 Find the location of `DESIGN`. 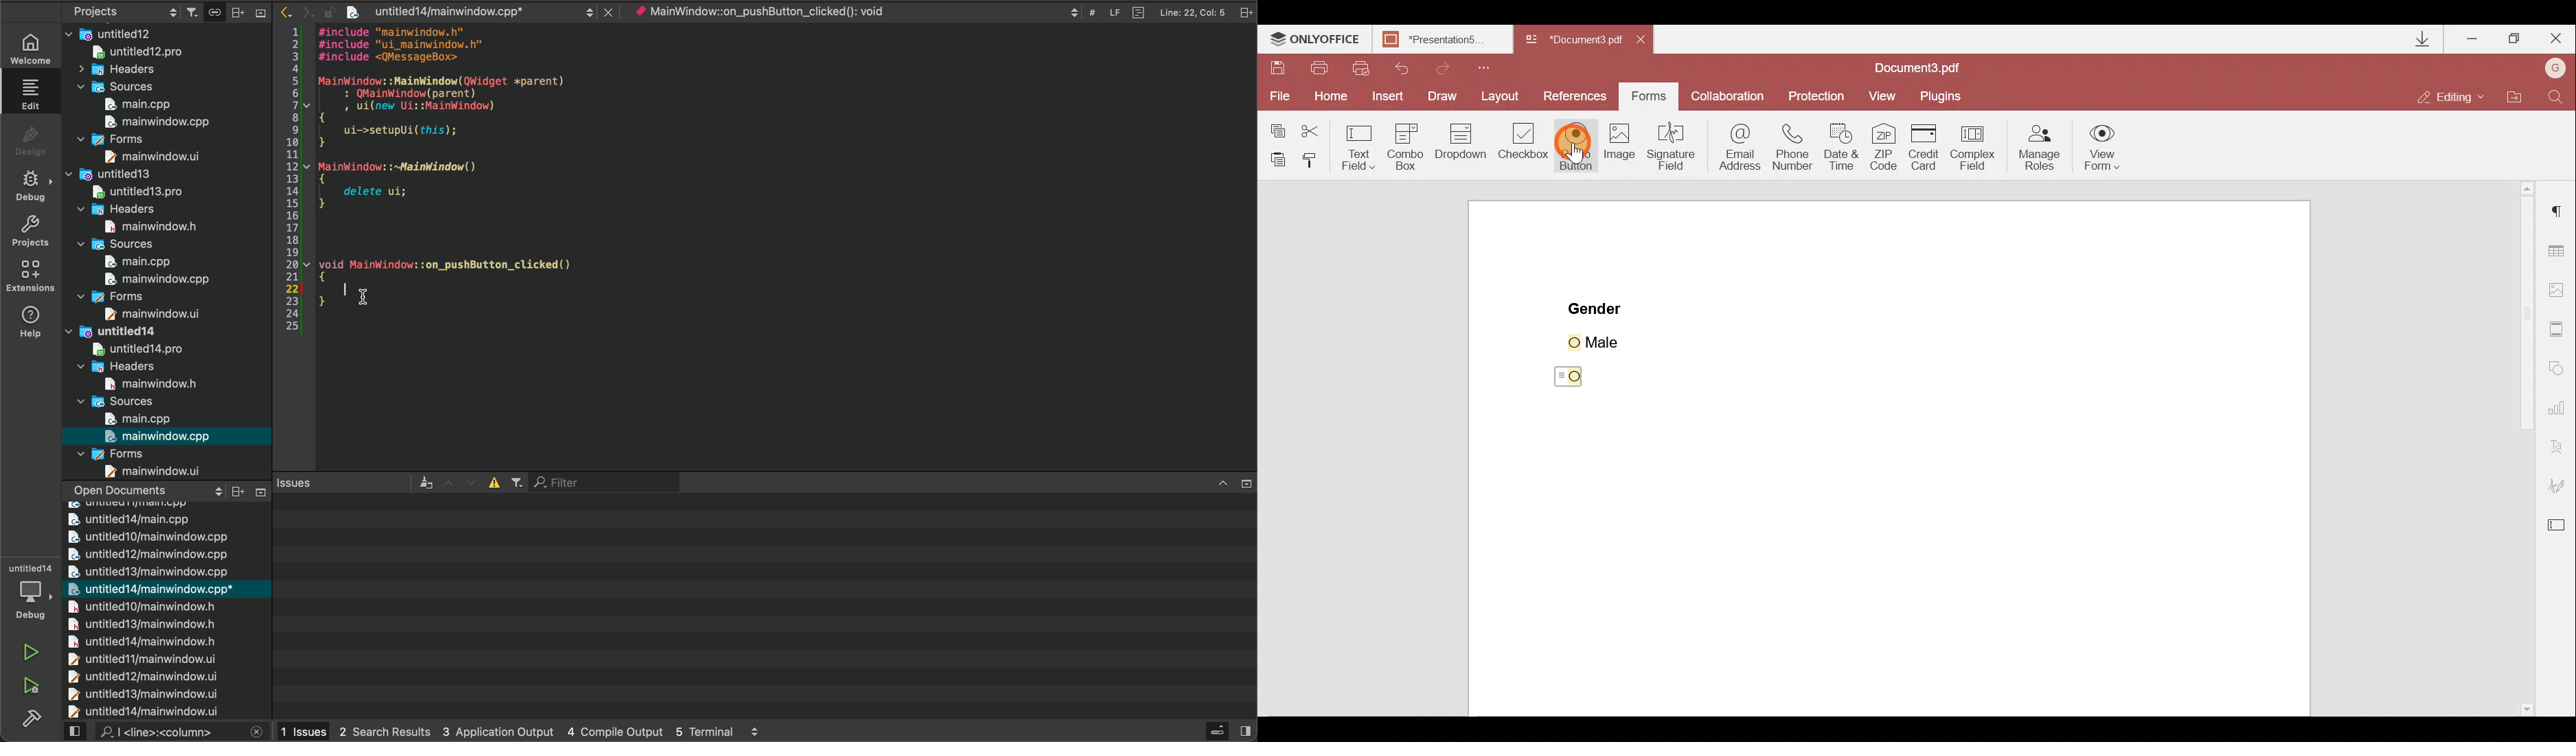

DESIGN is located at coordinates (28, 137).